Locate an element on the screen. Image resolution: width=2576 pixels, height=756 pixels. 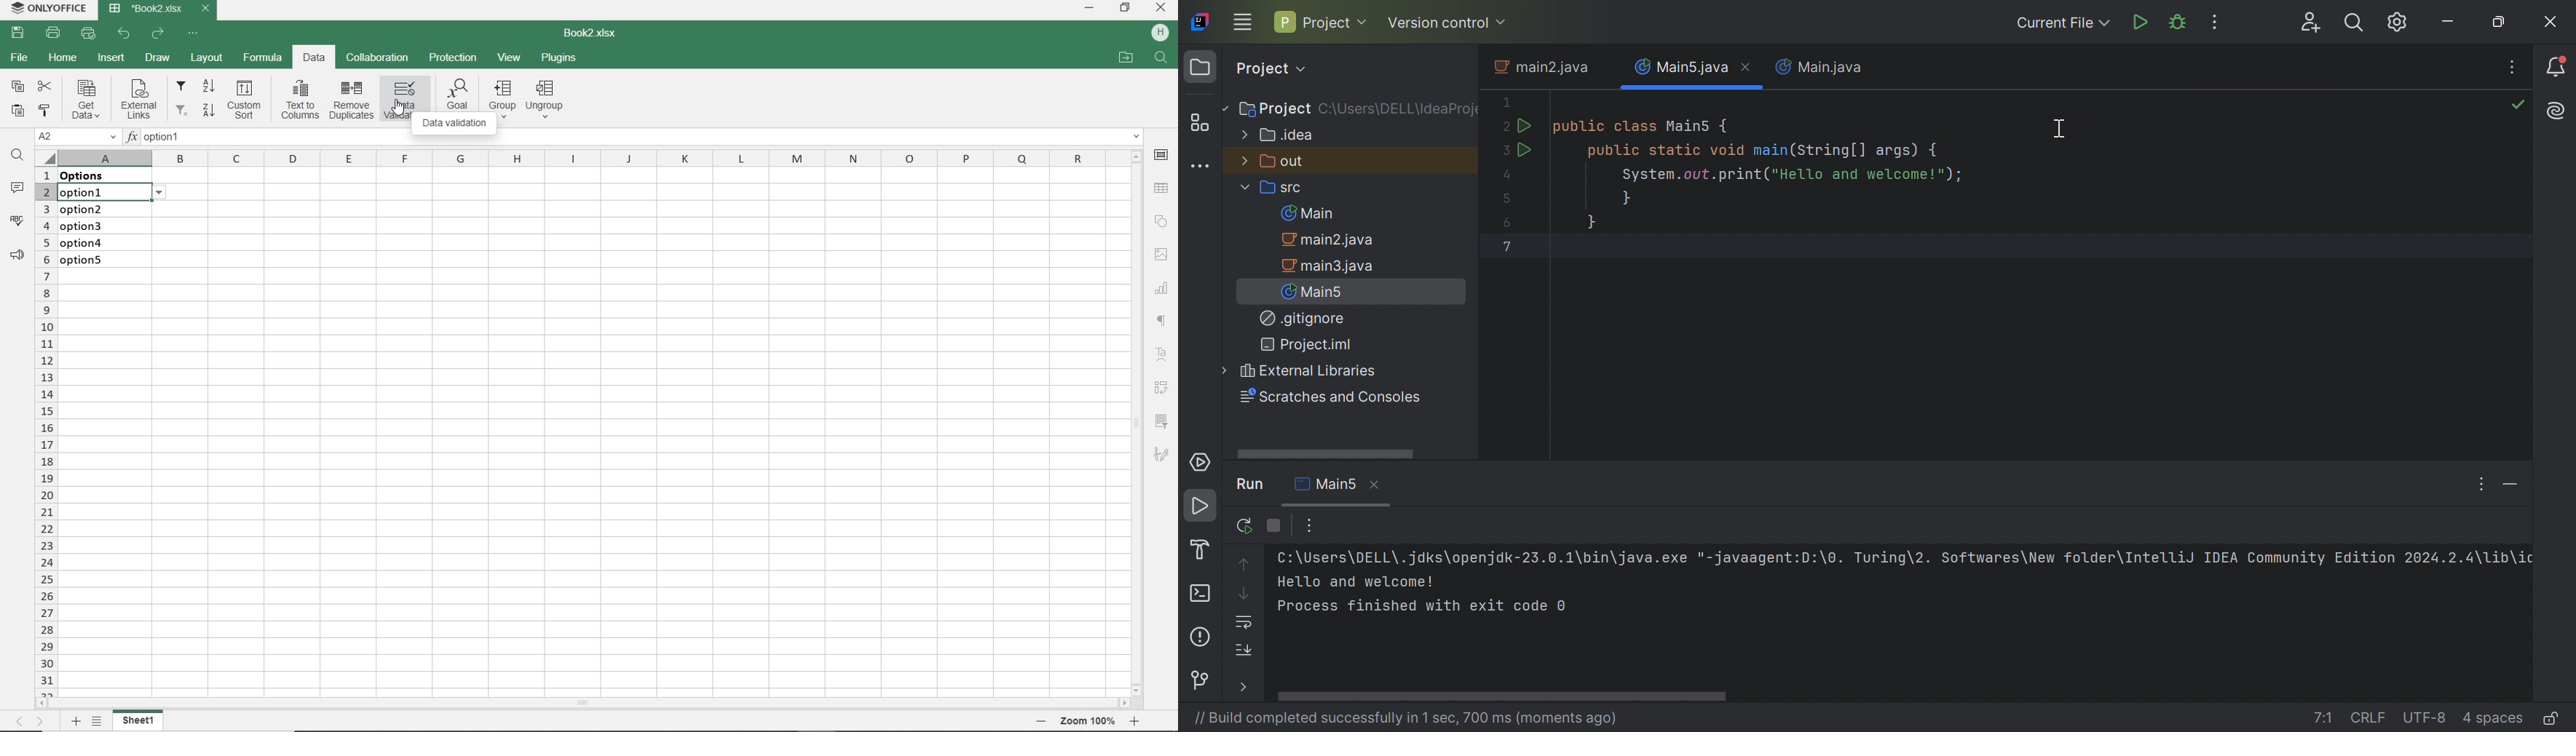
No problems is located at coordinates (2520, 104).